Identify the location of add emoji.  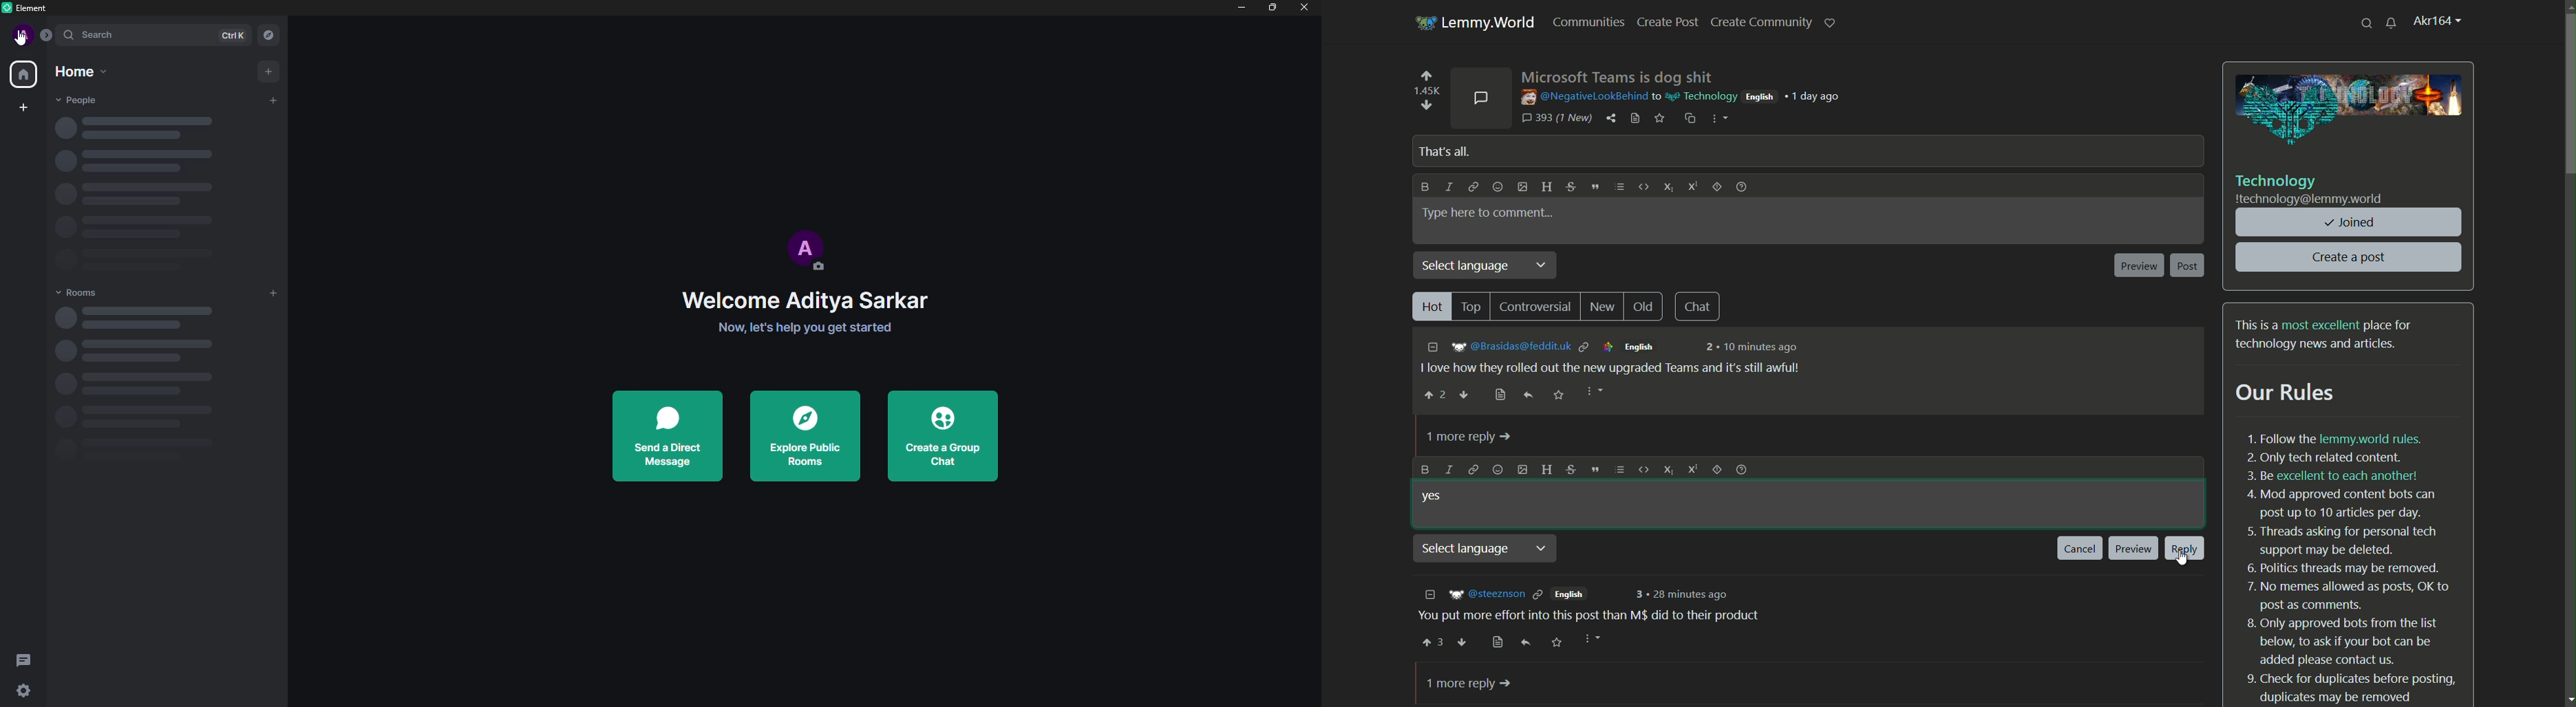
(1498, 187).